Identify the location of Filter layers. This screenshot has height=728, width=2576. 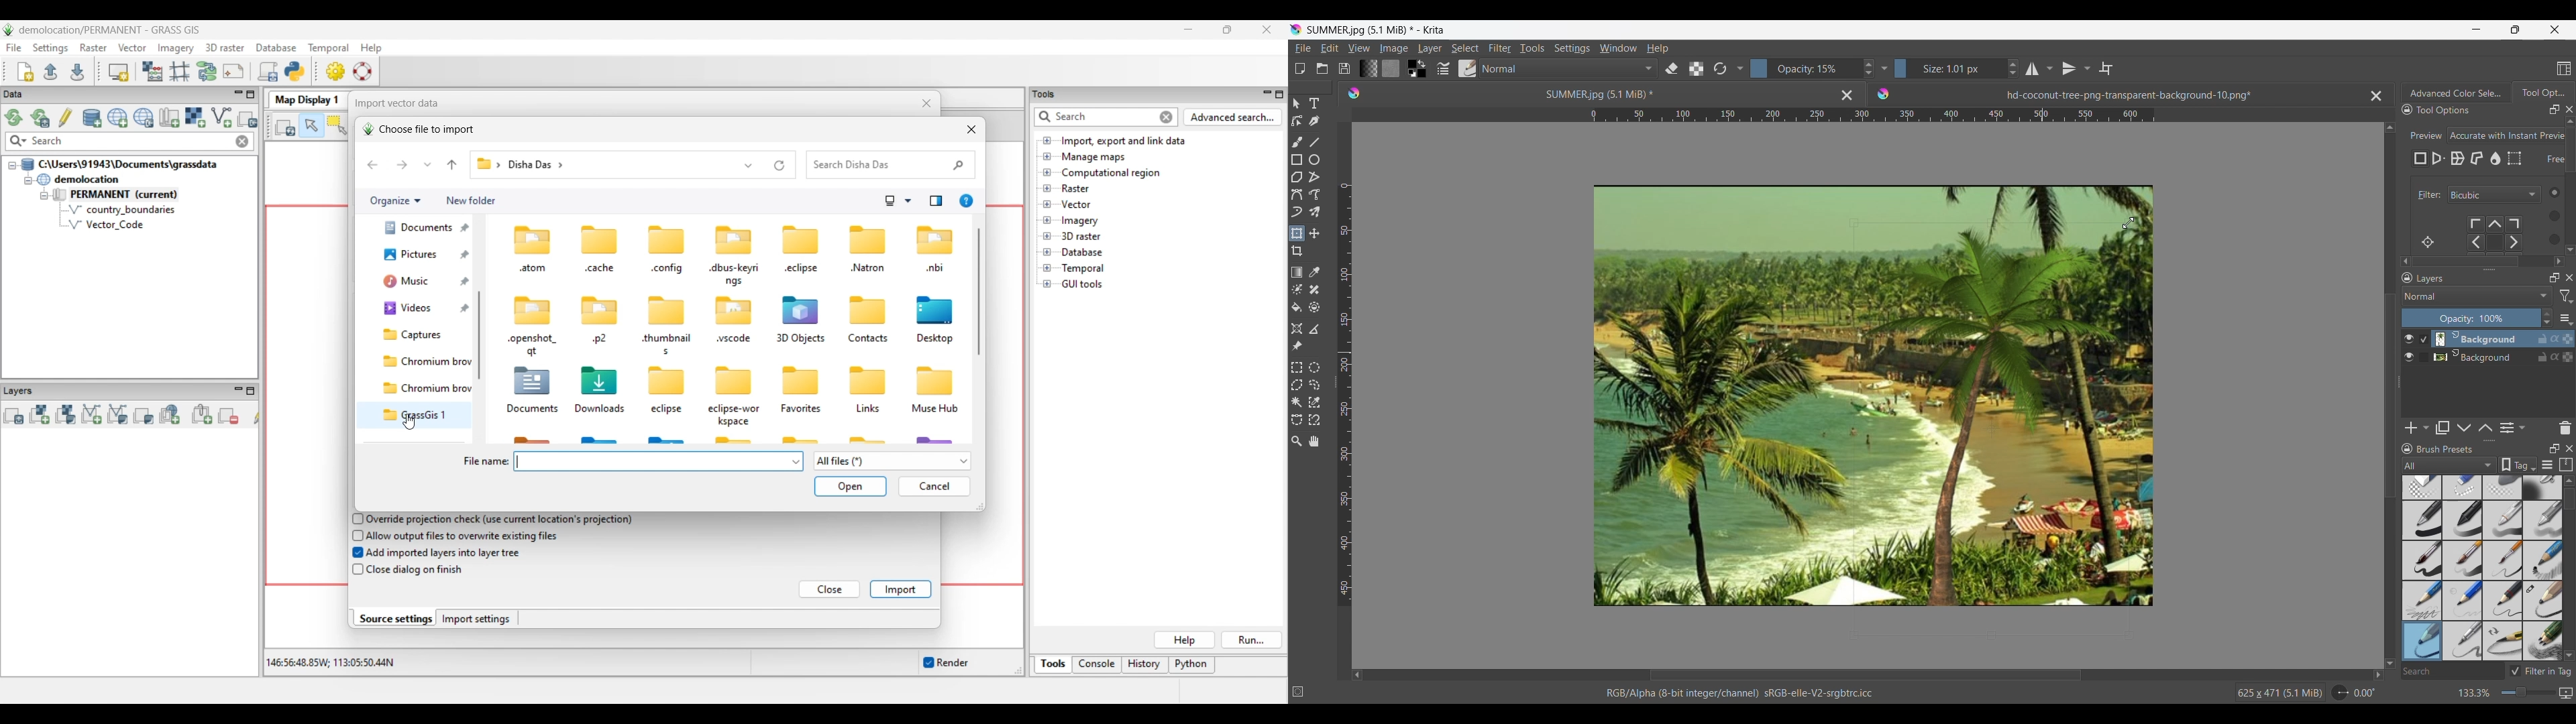
(2567, 296).